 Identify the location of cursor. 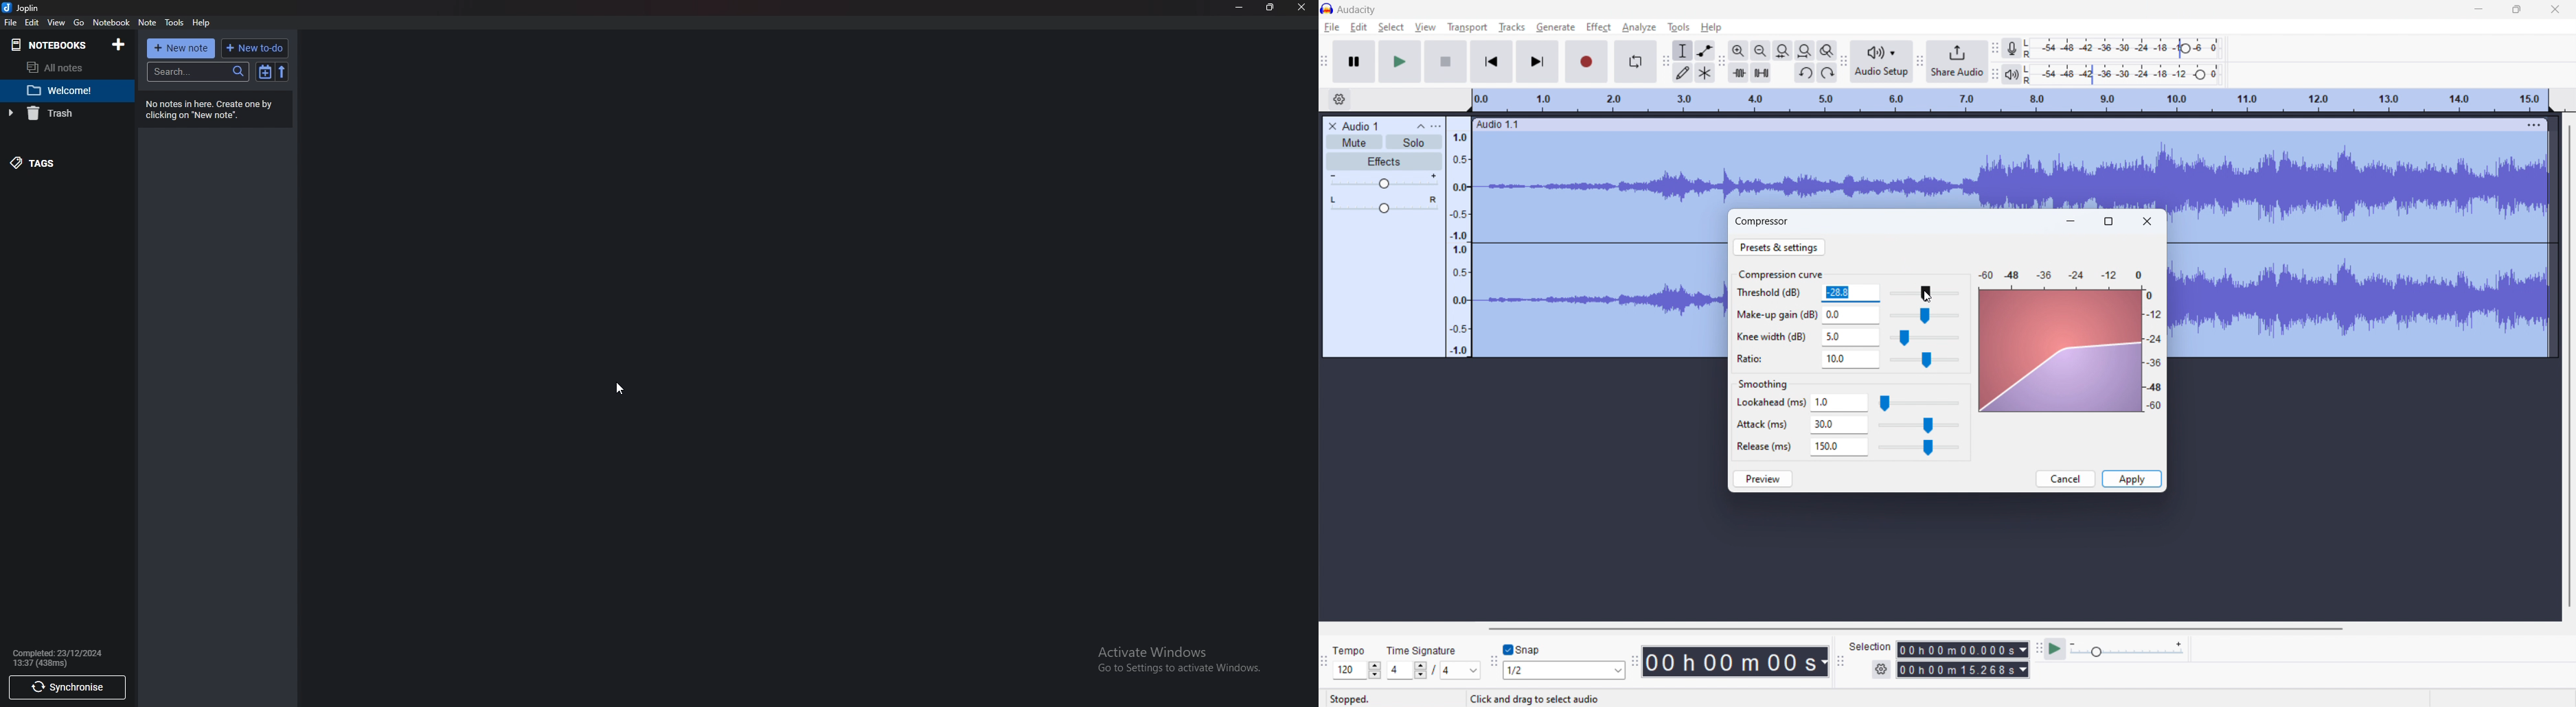
(1930, 297).